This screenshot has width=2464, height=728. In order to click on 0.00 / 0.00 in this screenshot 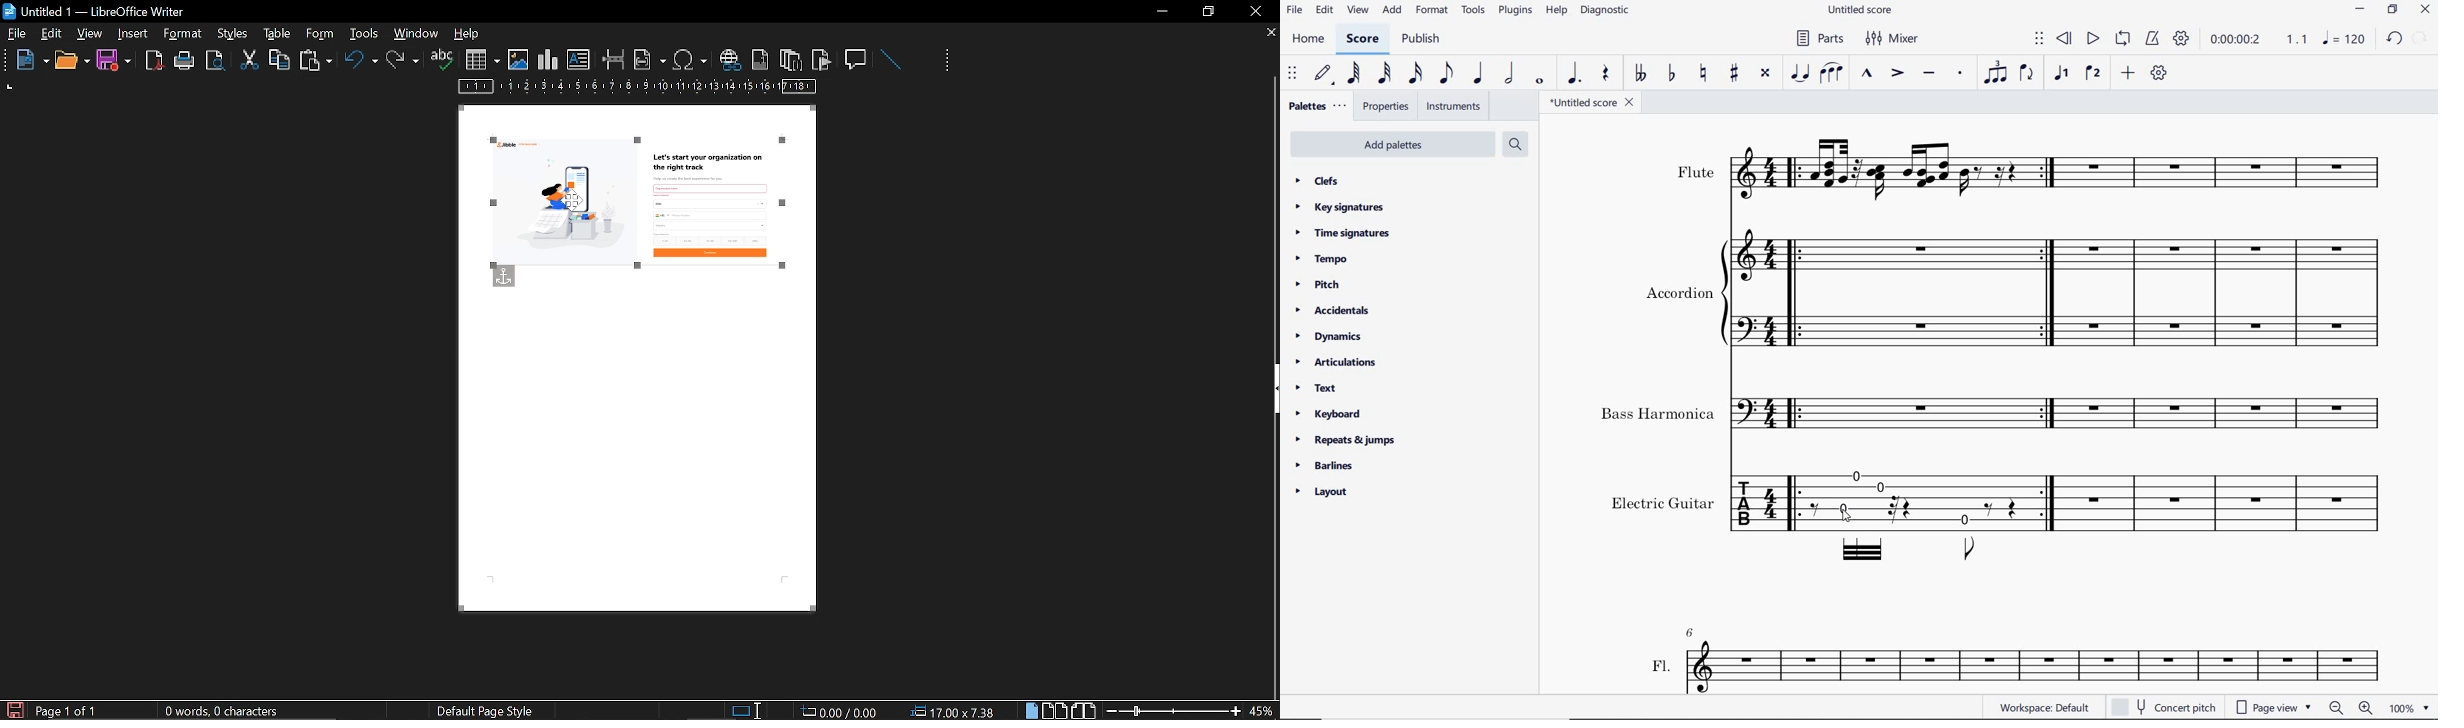, I will do `click(842, 710)`.